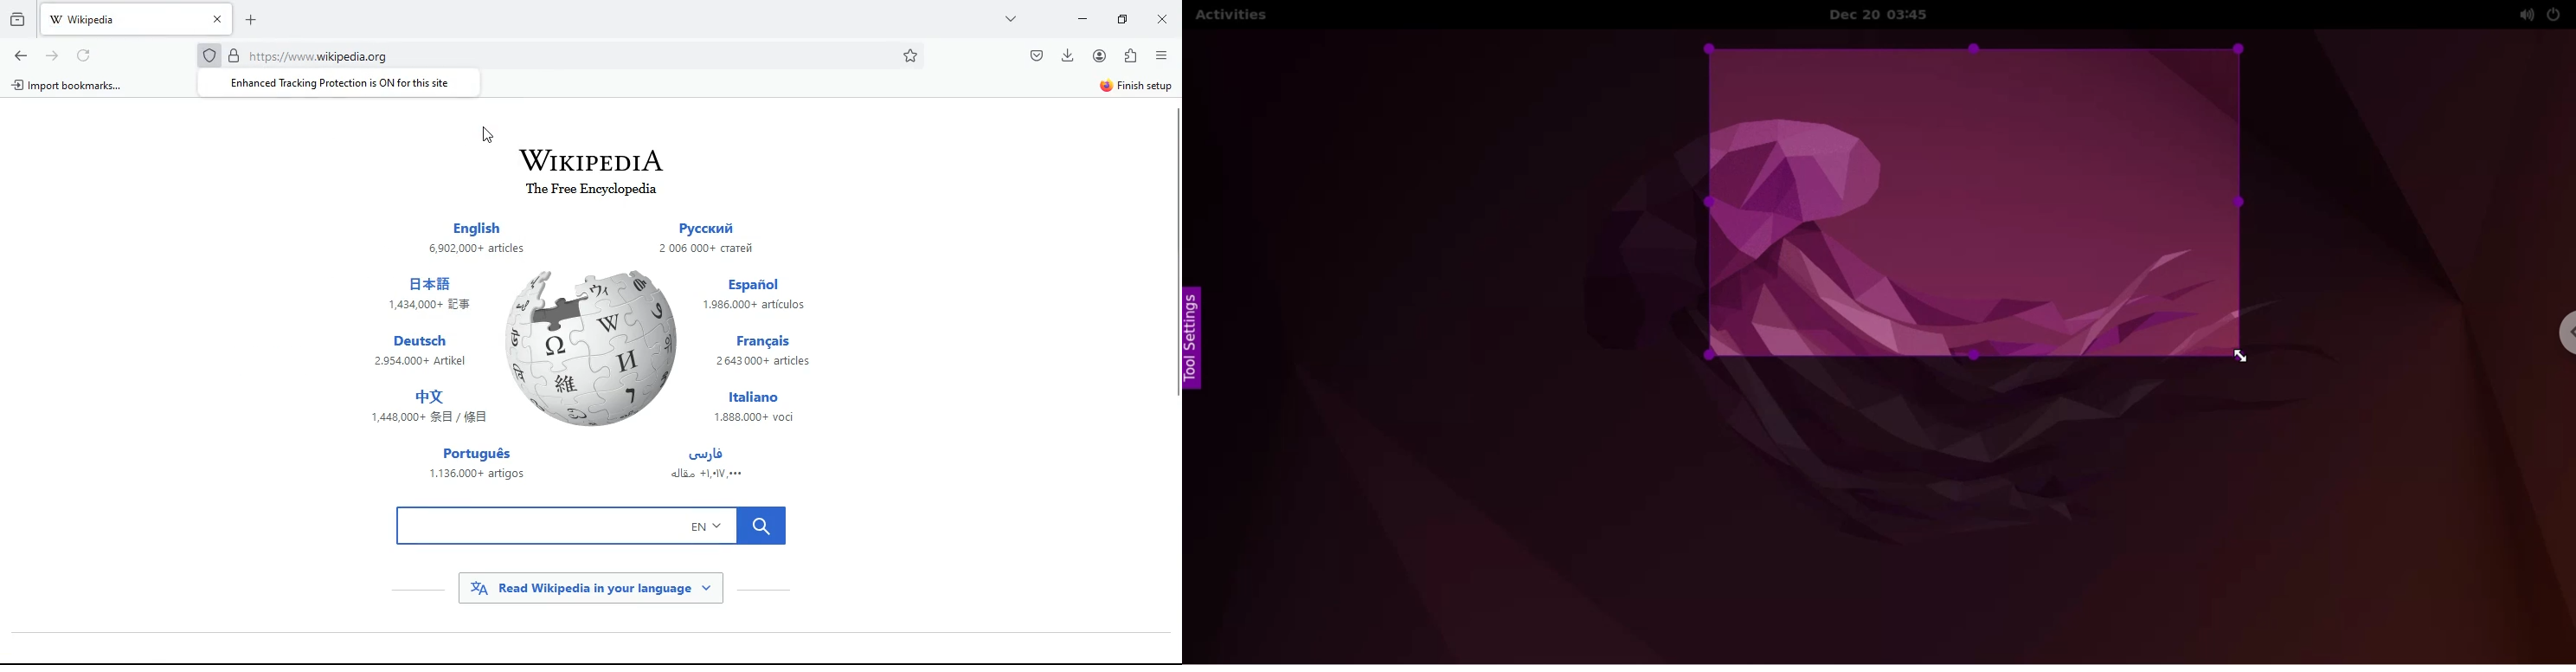  What do you see at coordinates (1035, 55) in the screenshot?
I see `pocket` at bounding box center [1035, 55].